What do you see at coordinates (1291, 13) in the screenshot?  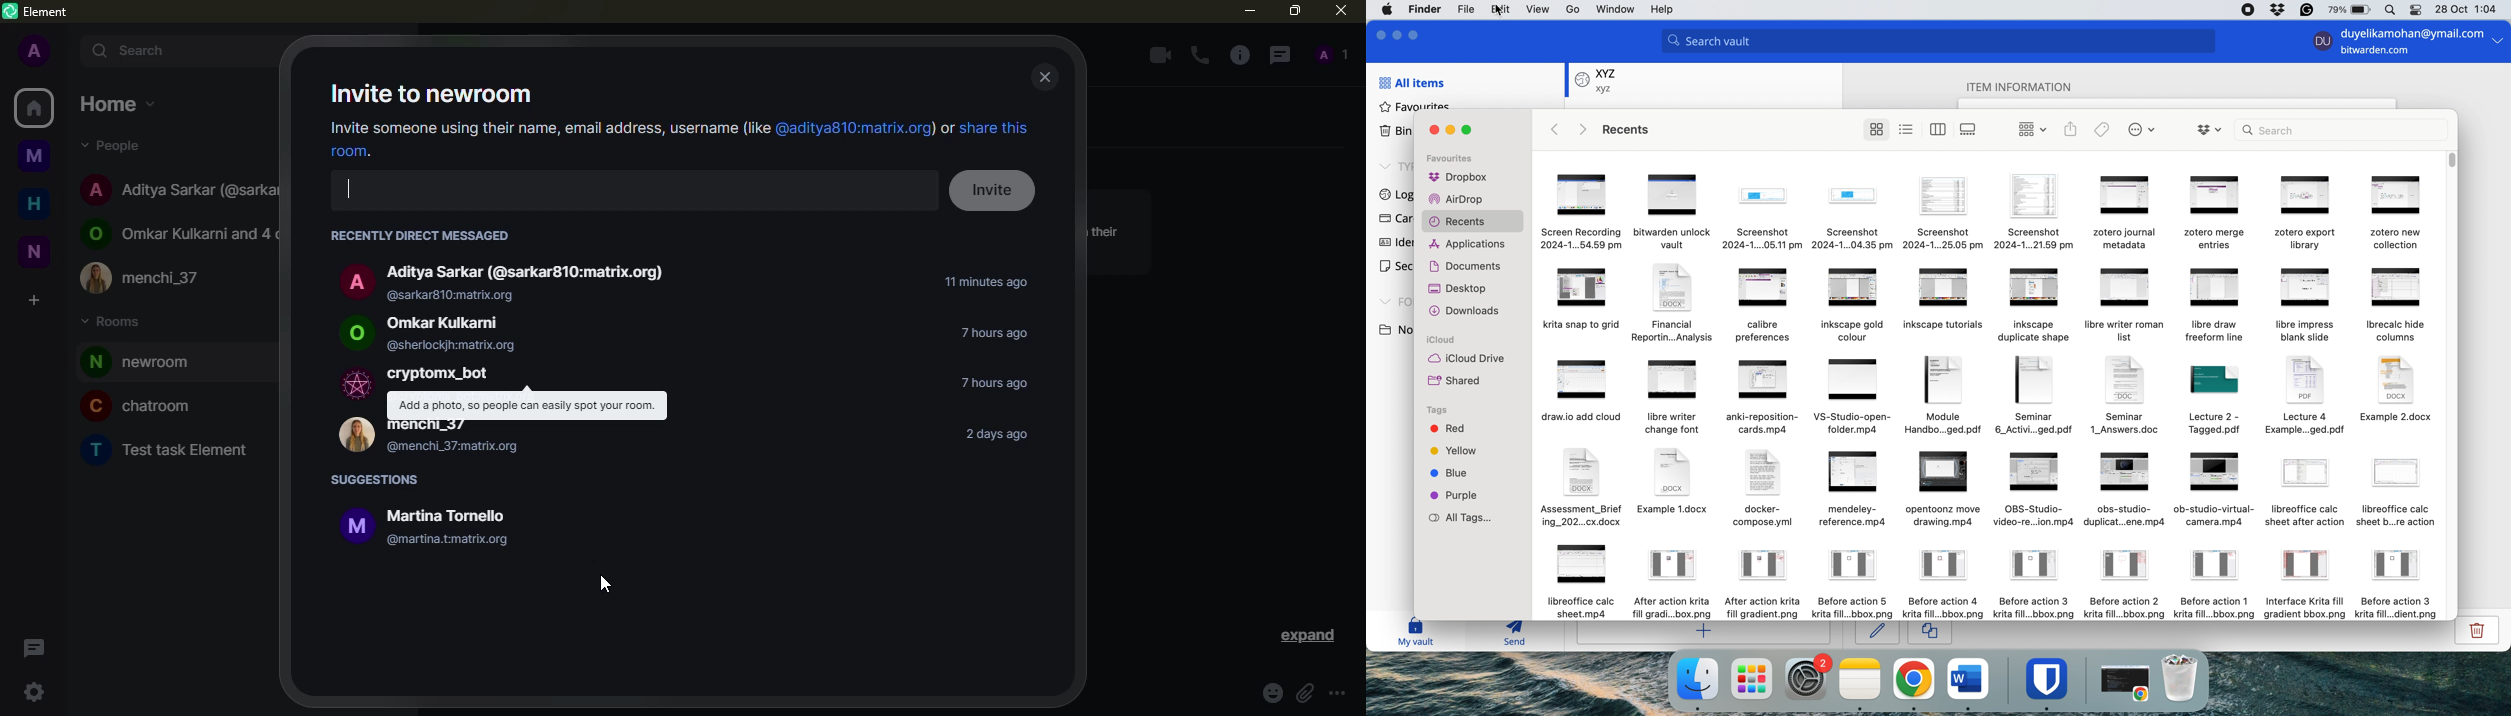 I see `maximize` at bounding box center [1291, 13].